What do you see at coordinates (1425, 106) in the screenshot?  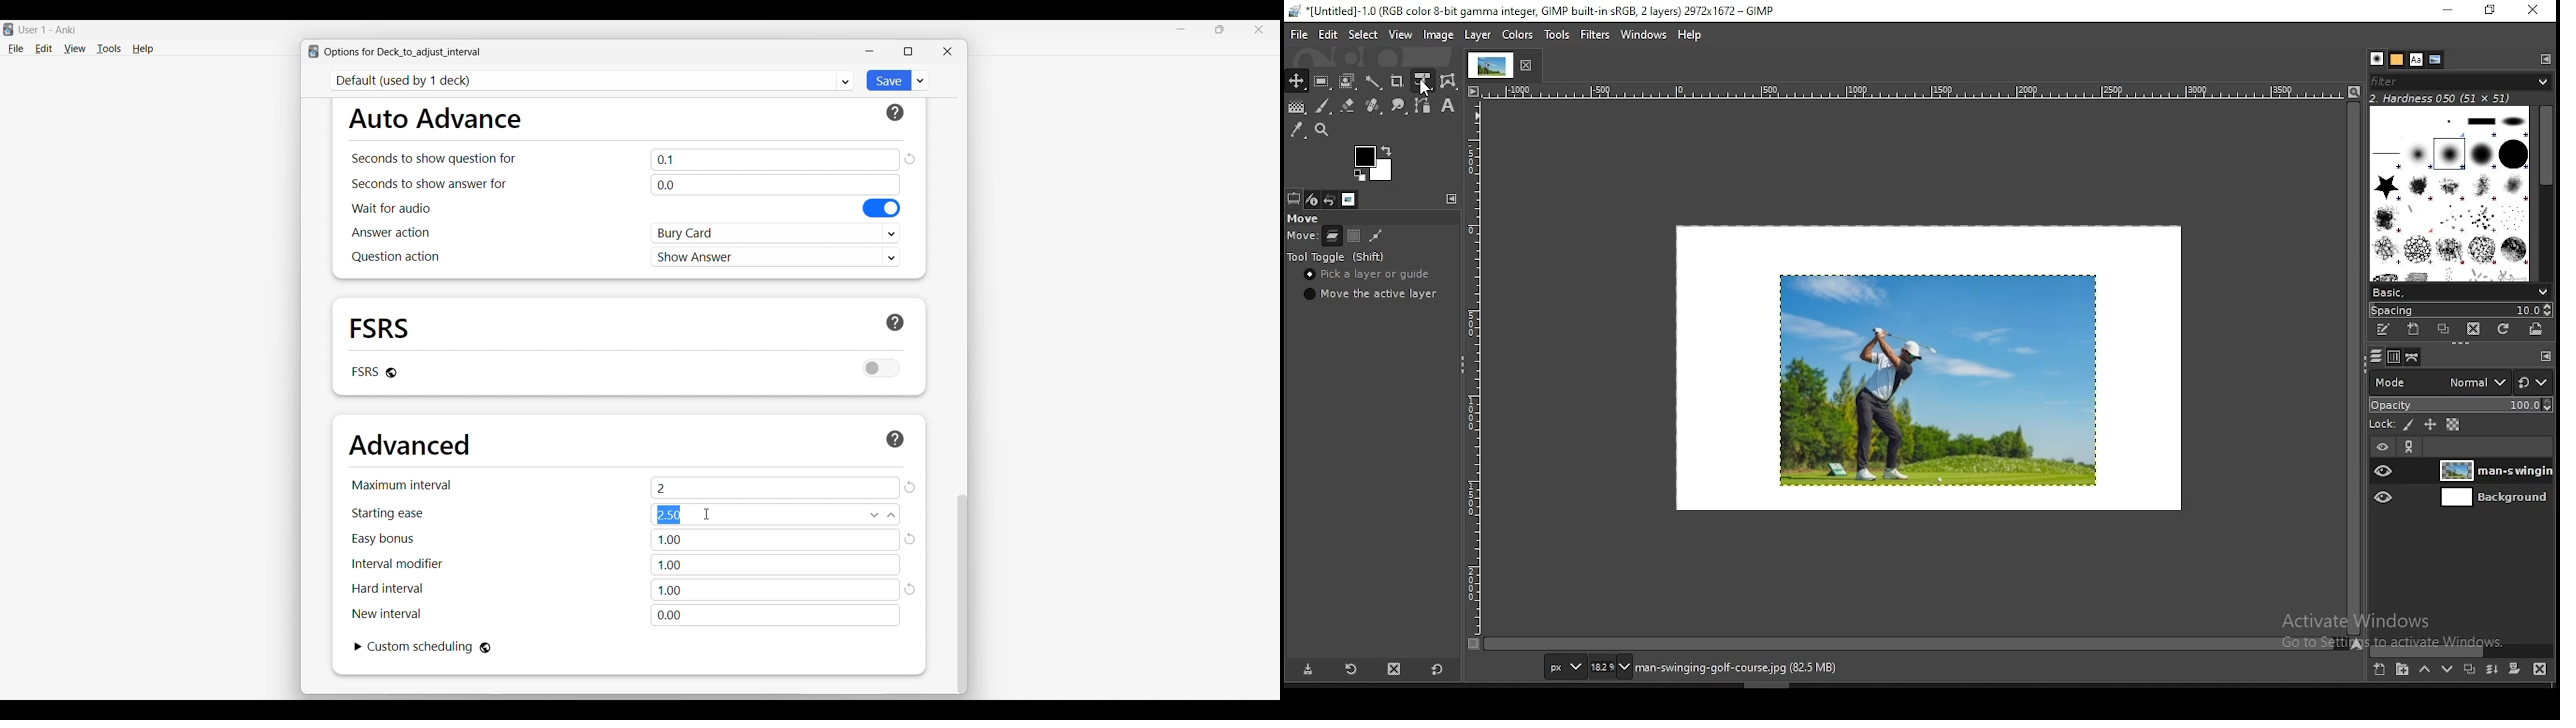 I see `paths tool` at bounding box center [1425, 106].